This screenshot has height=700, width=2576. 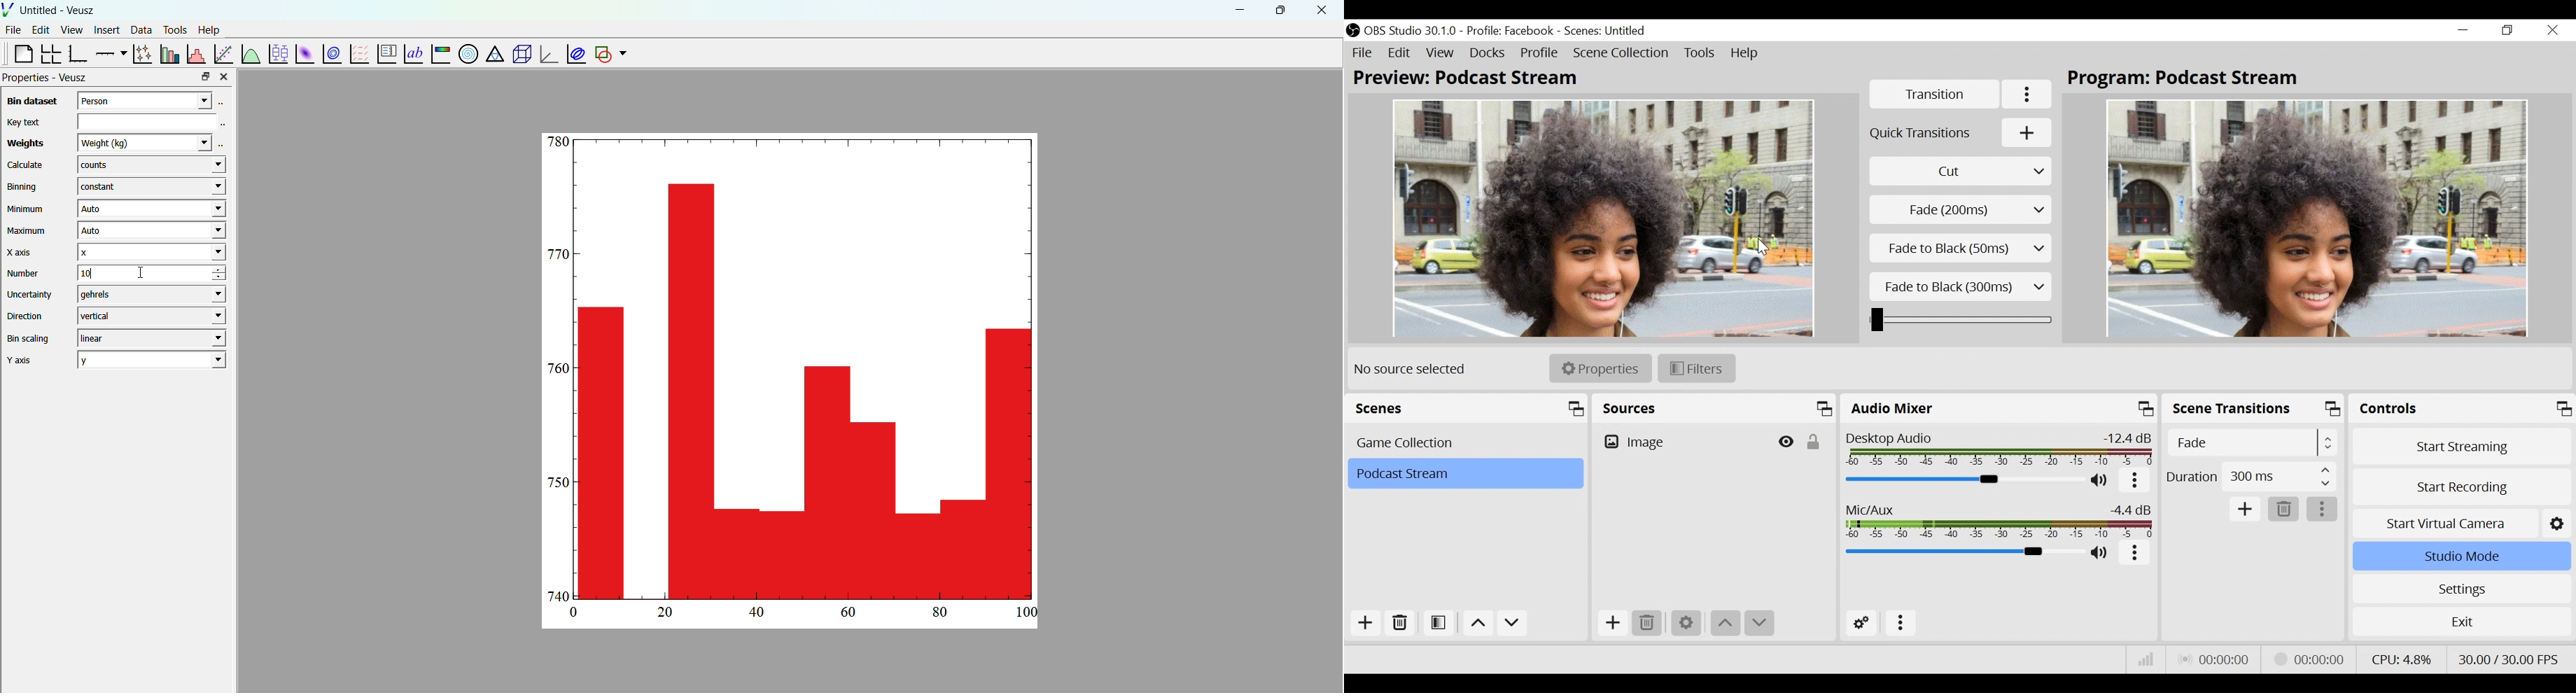 What do you see at coordinates (1467, 443) in the screenshot?
I see `Scenes` at bounding box center [1467, 443].